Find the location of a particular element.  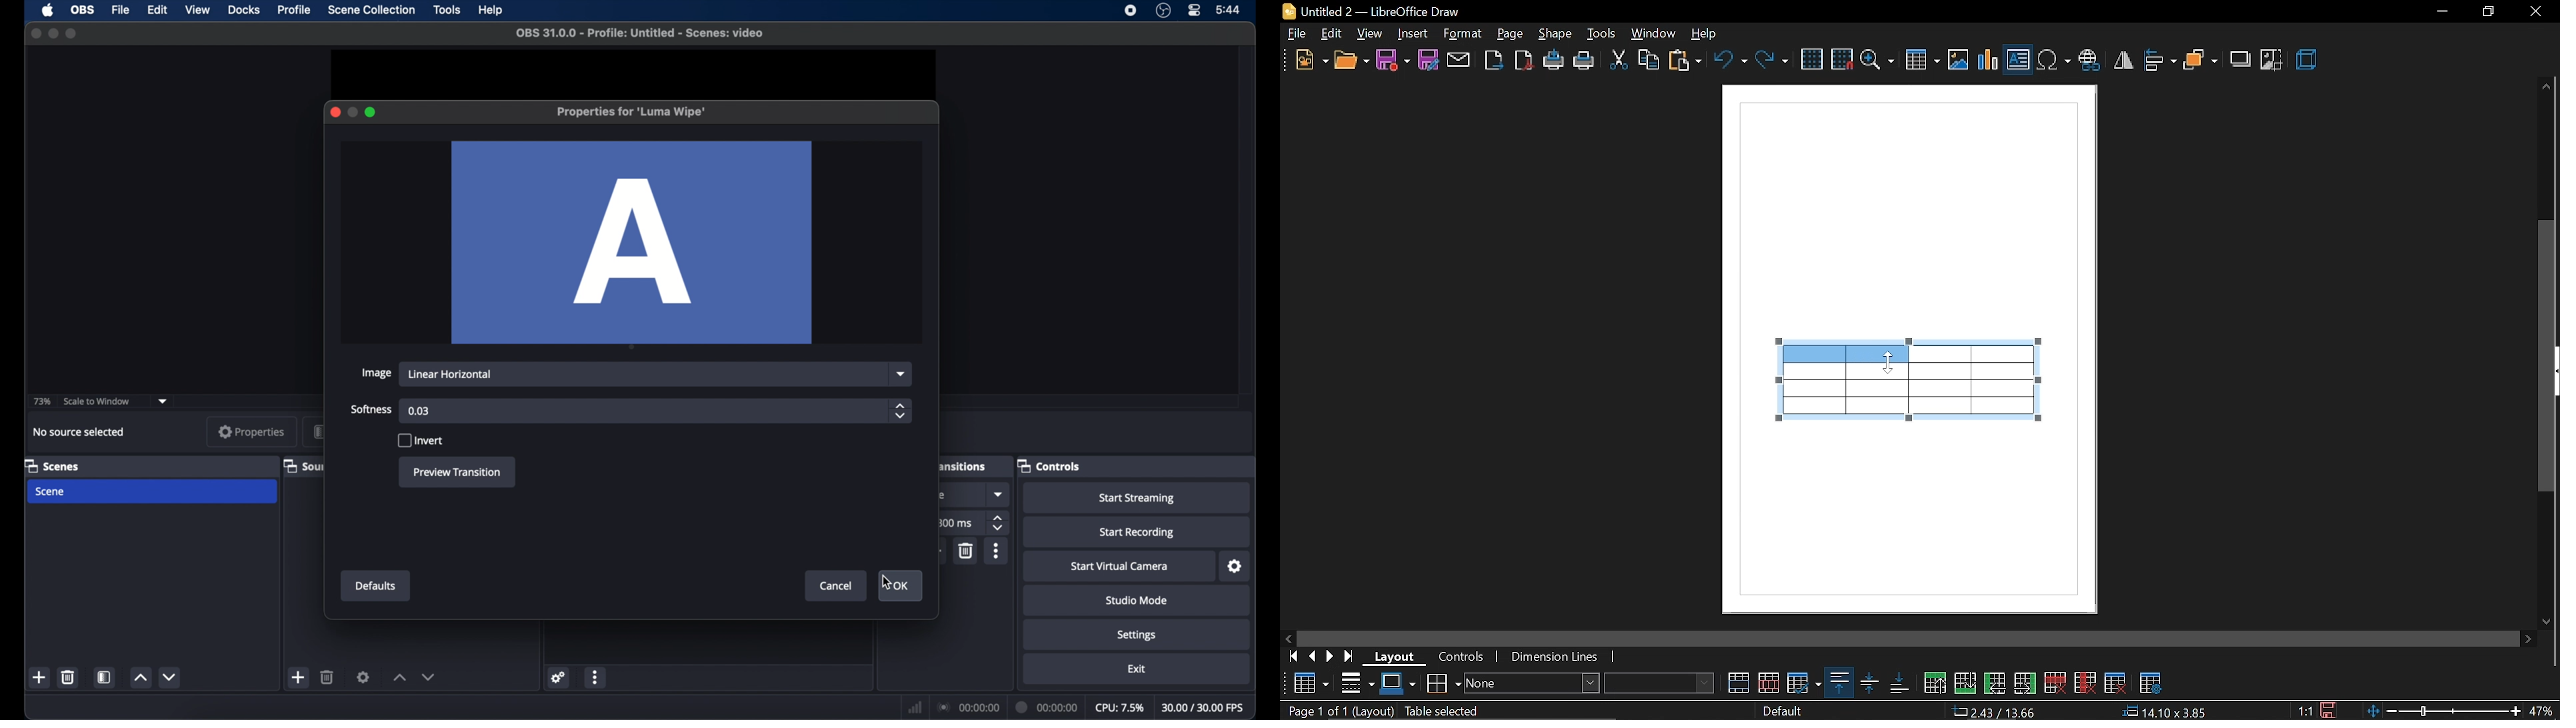

sources is located at coordinates (301, 465).